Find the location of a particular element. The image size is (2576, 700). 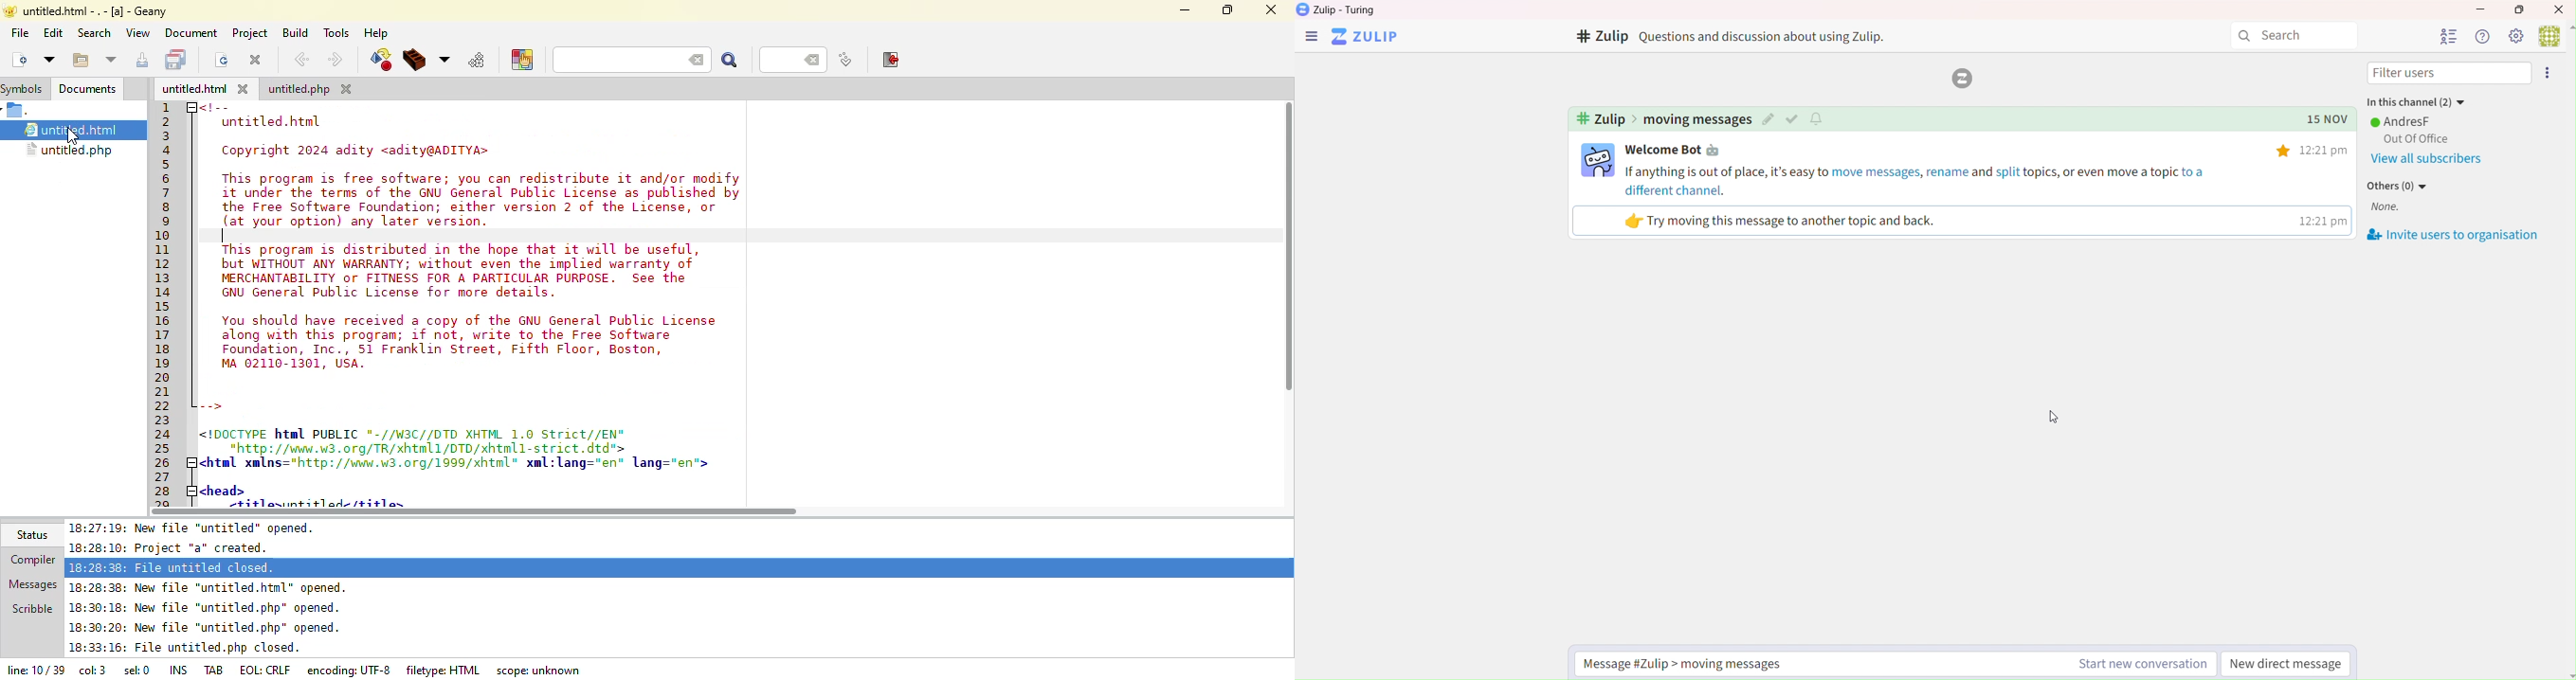

user profile is located at coordinates (1599, 160).